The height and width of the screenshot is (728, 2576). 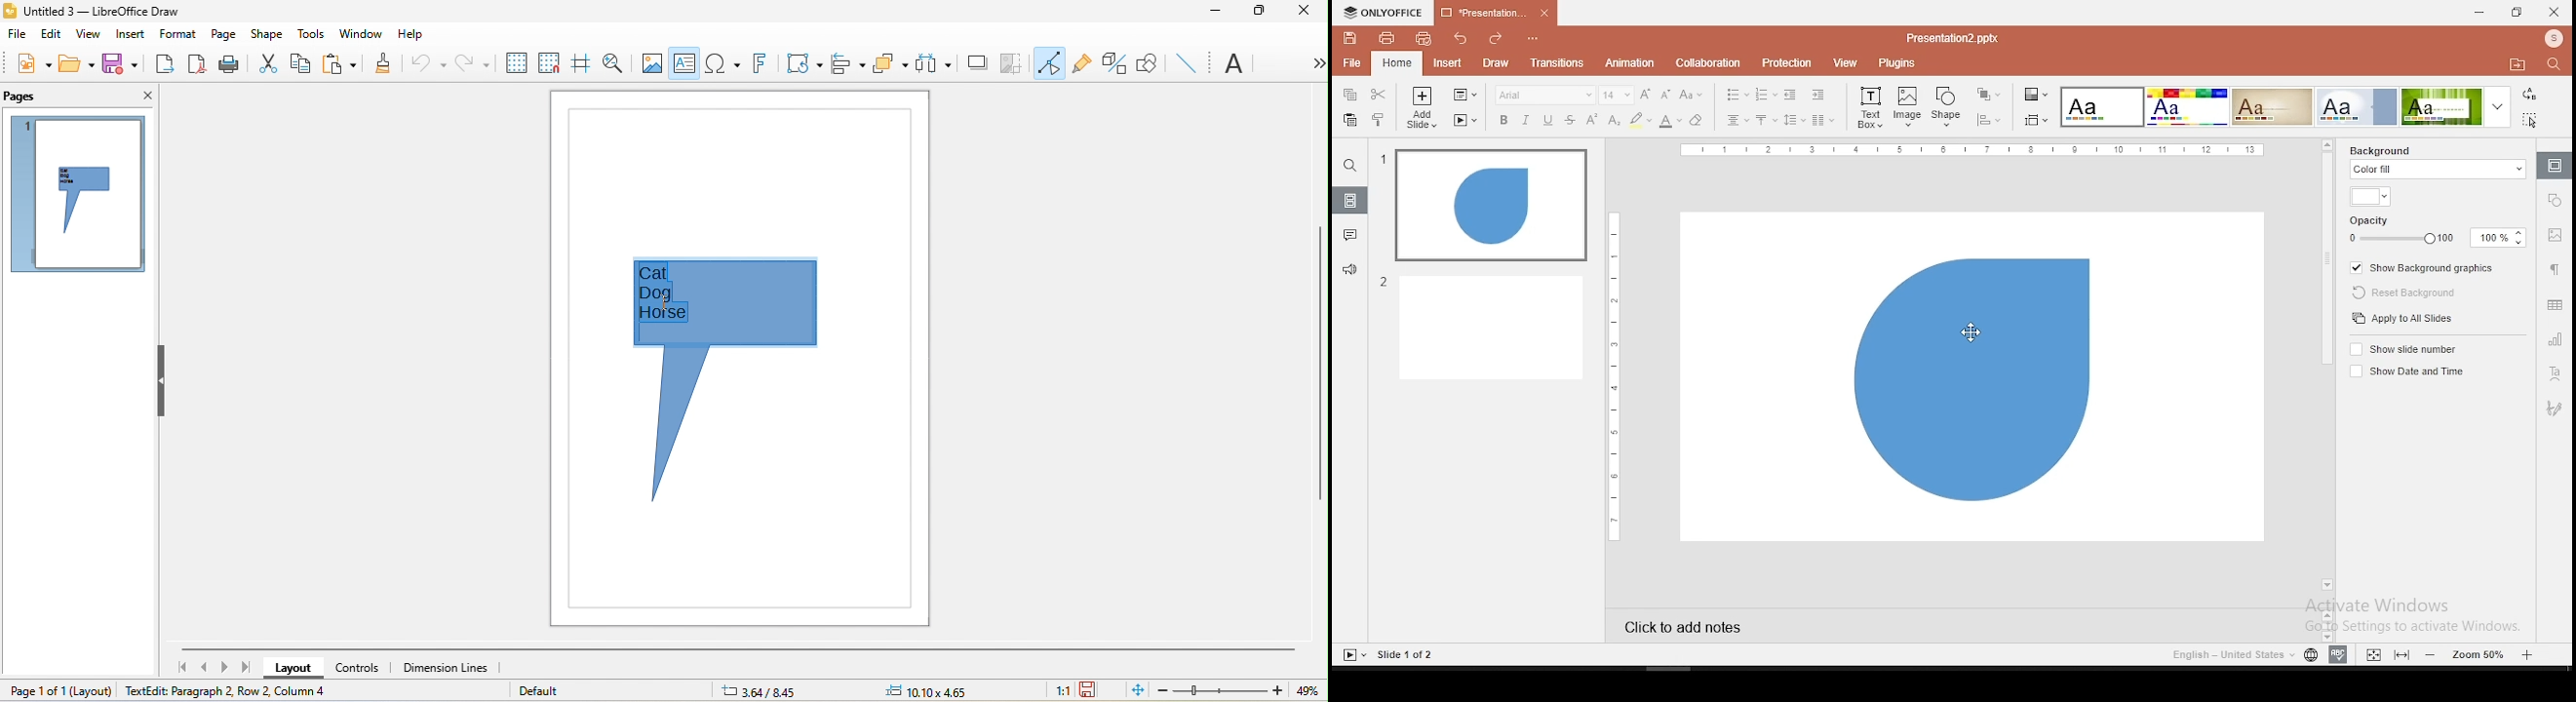 I want to click on insert, so click(x=1448, y=64).